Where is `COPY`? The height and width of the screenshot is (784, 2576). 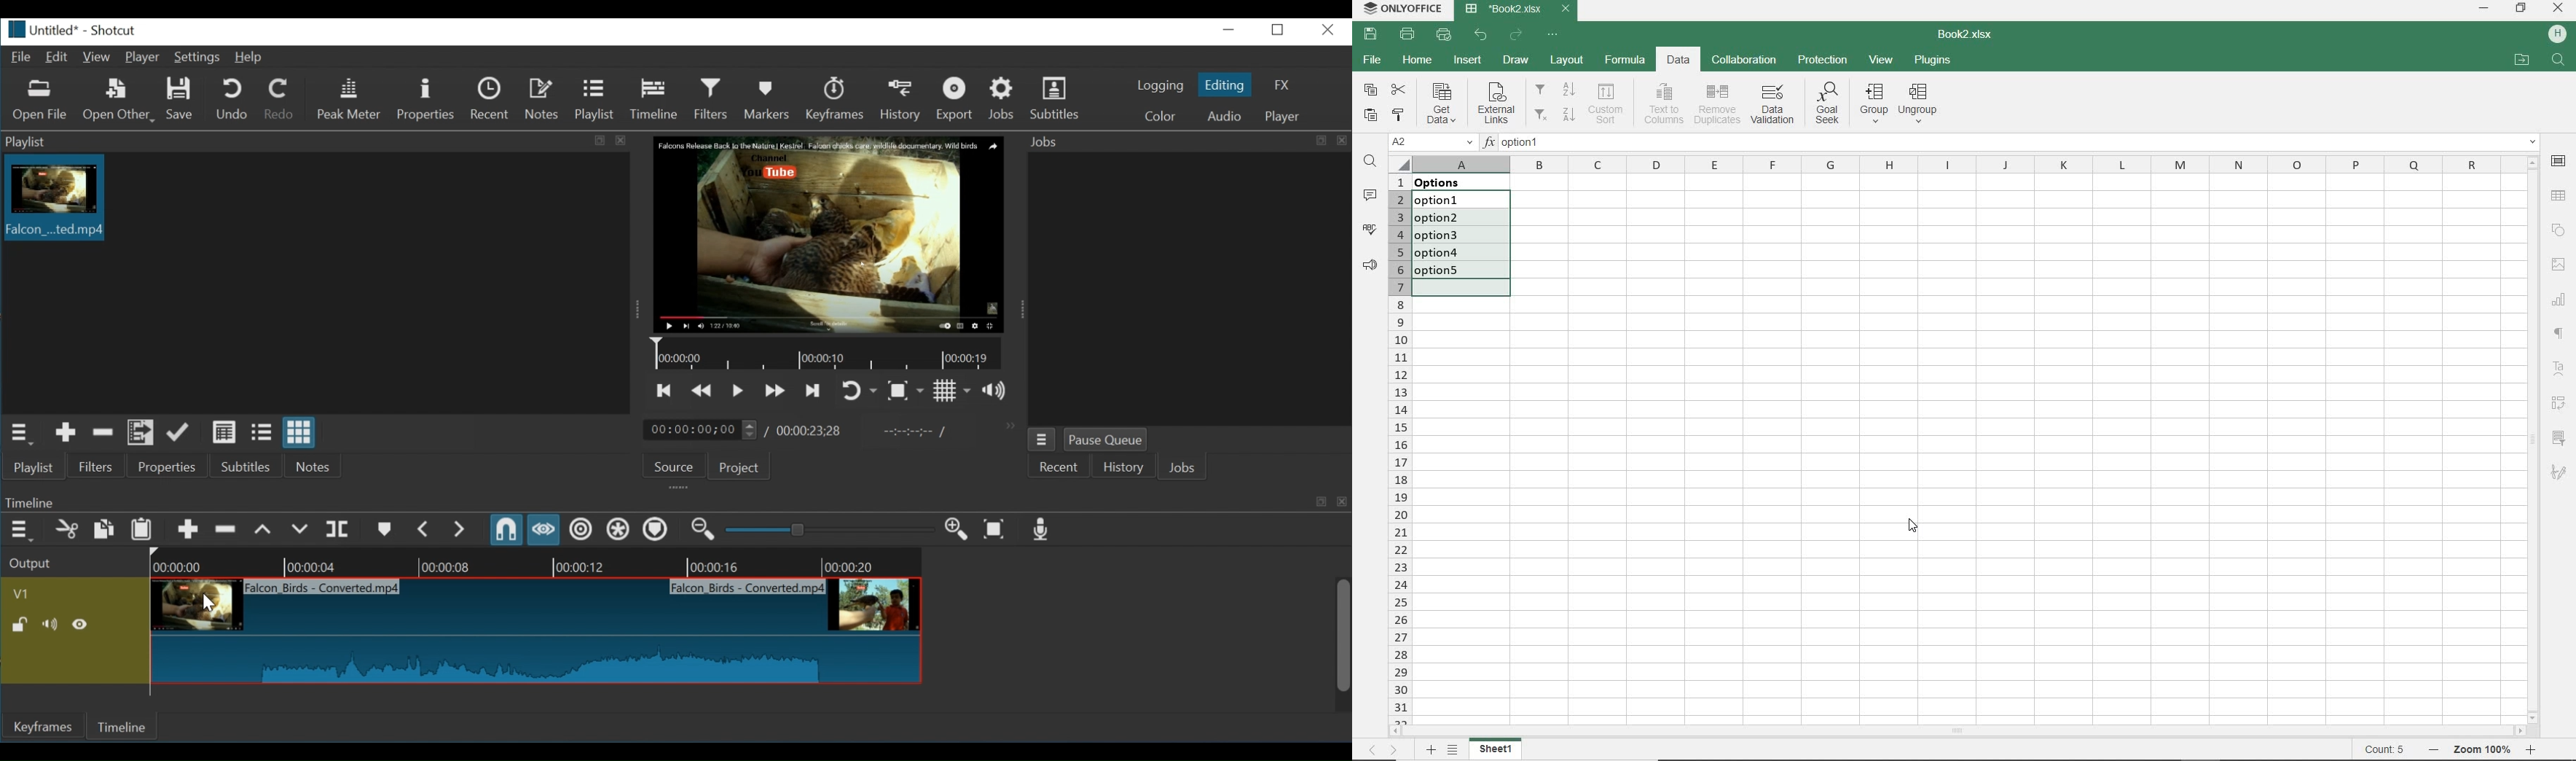 COPY is located at coordinates (1369, 89).